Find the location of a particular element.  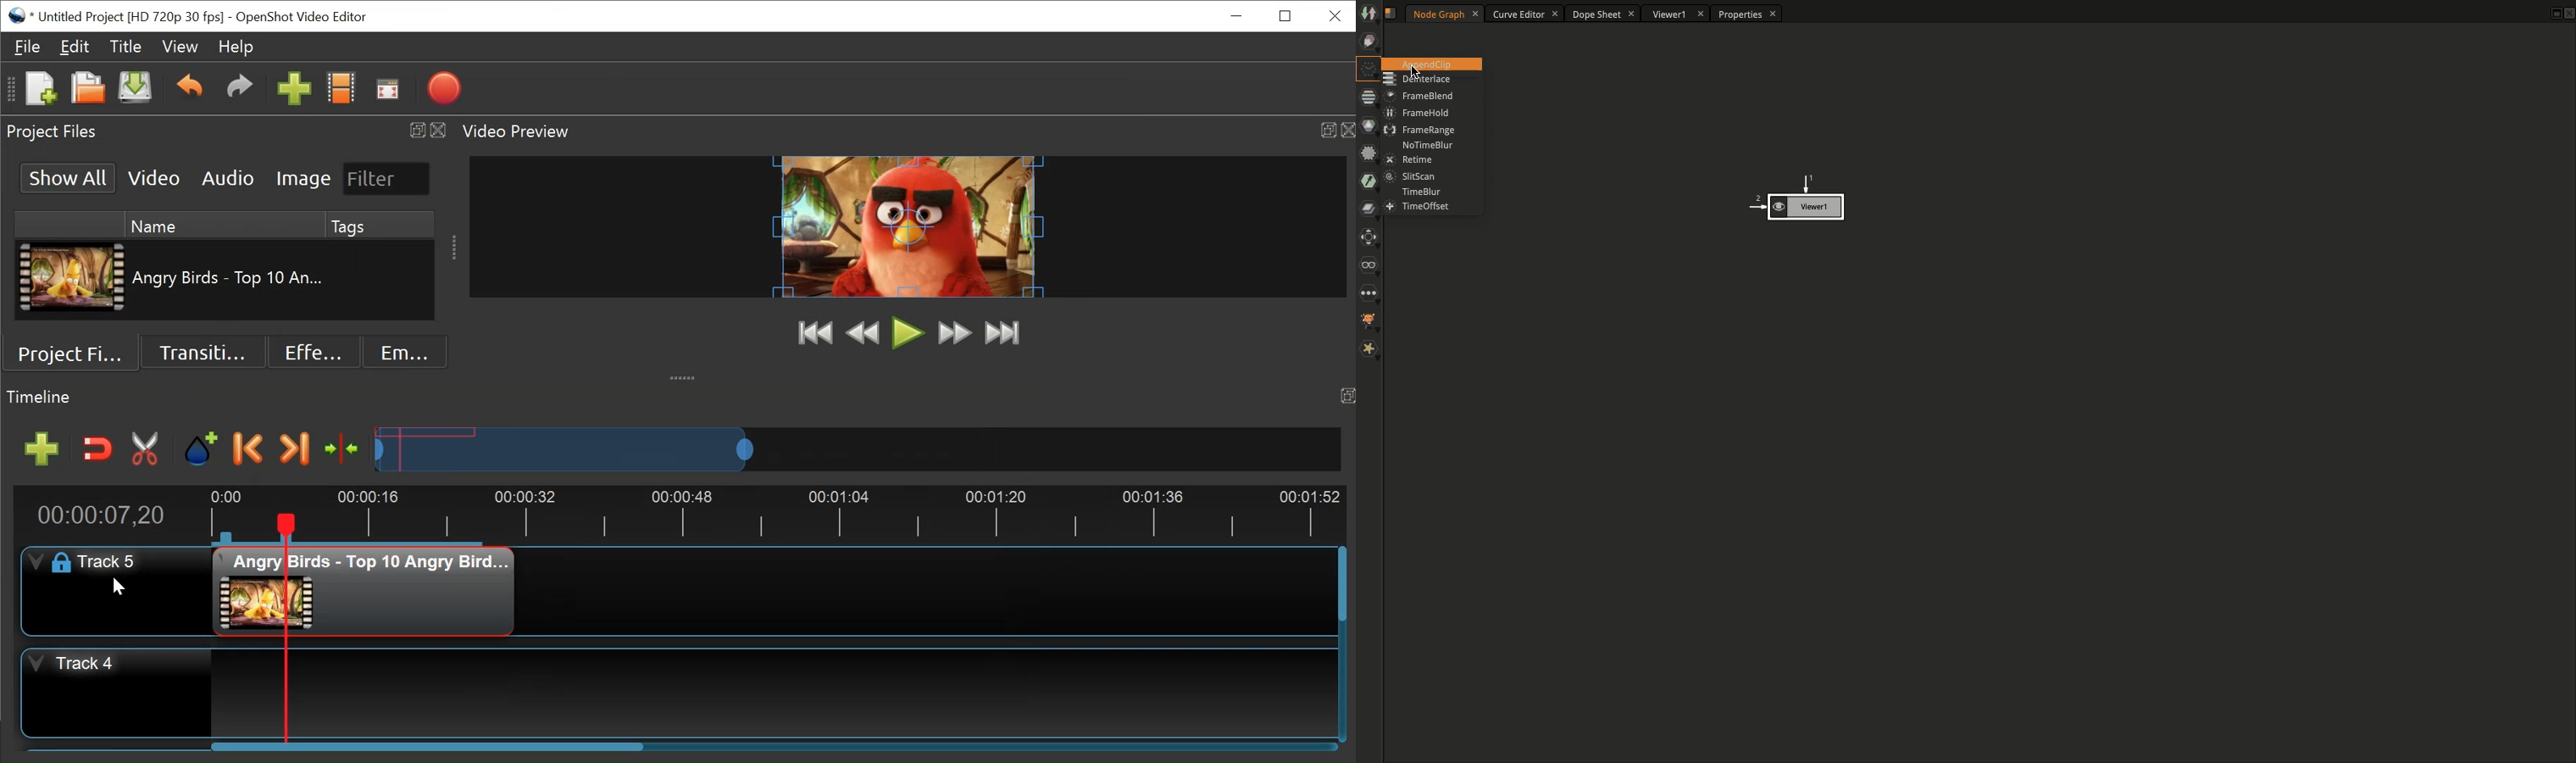

Import Files is located at coordinates (293, 90).